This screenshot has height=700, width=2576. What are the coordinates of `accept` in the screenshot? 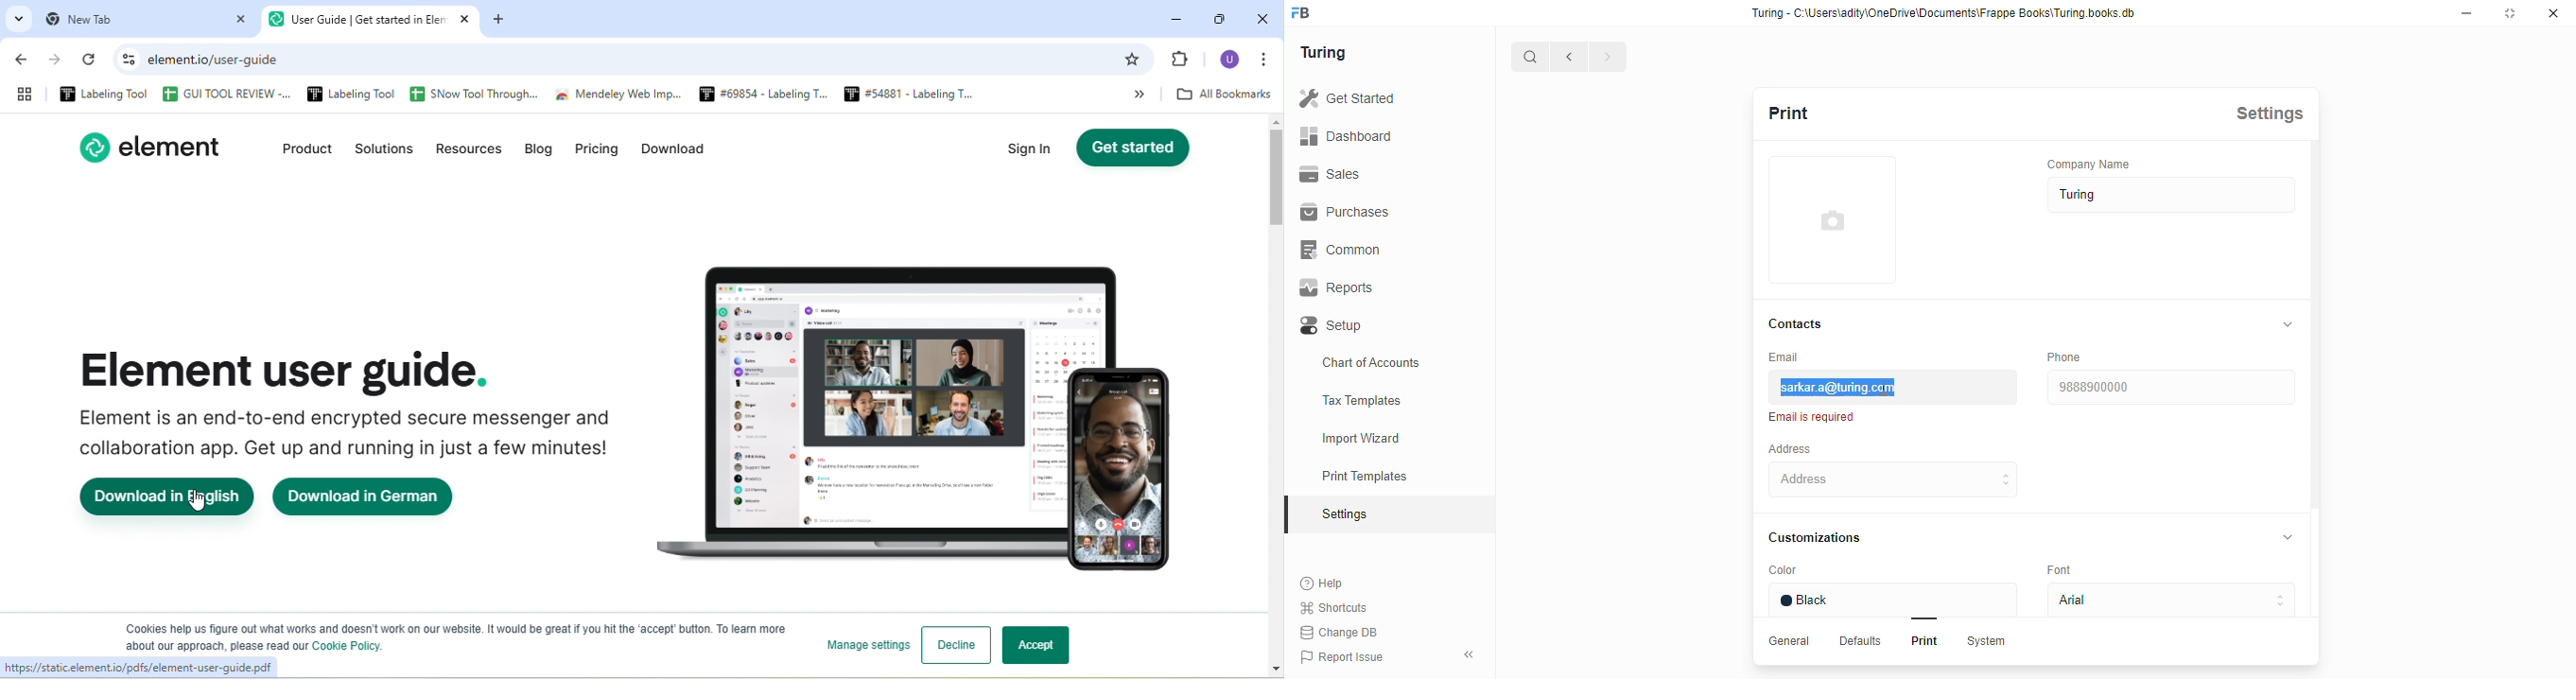 It's located at (1045, 648).